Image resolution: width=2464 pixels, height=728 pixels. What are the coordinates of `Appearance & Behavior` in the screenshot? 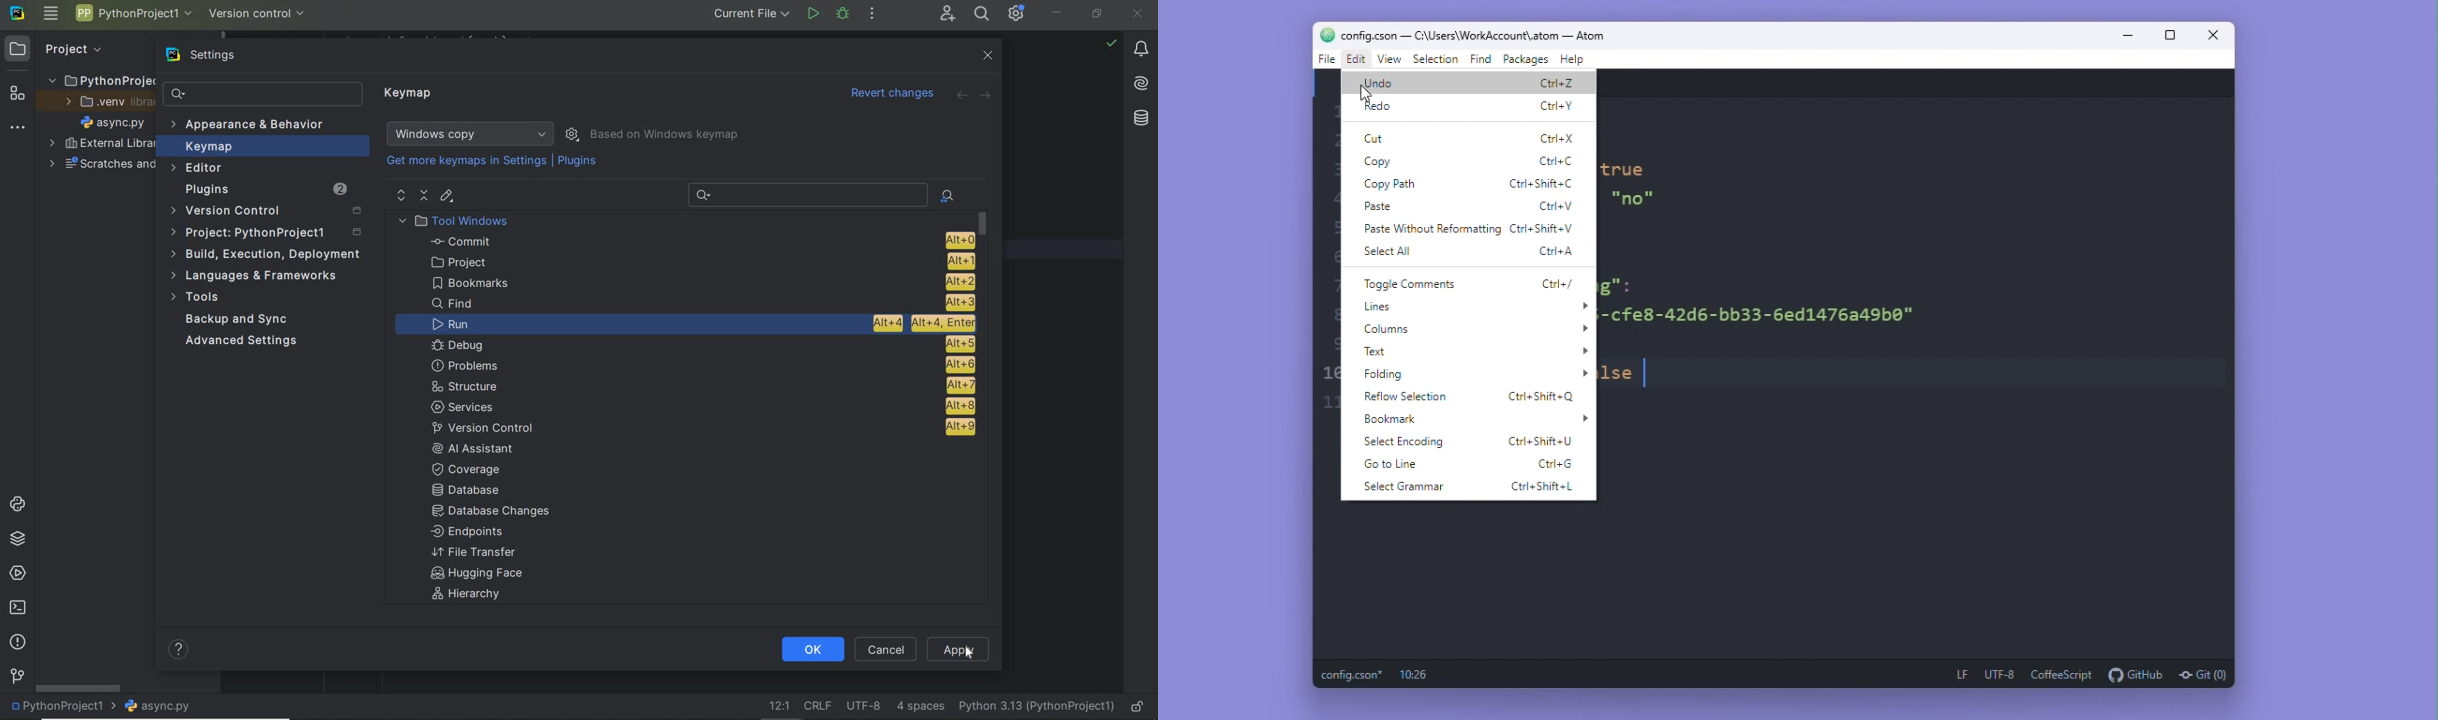 It's located at (250, 126).